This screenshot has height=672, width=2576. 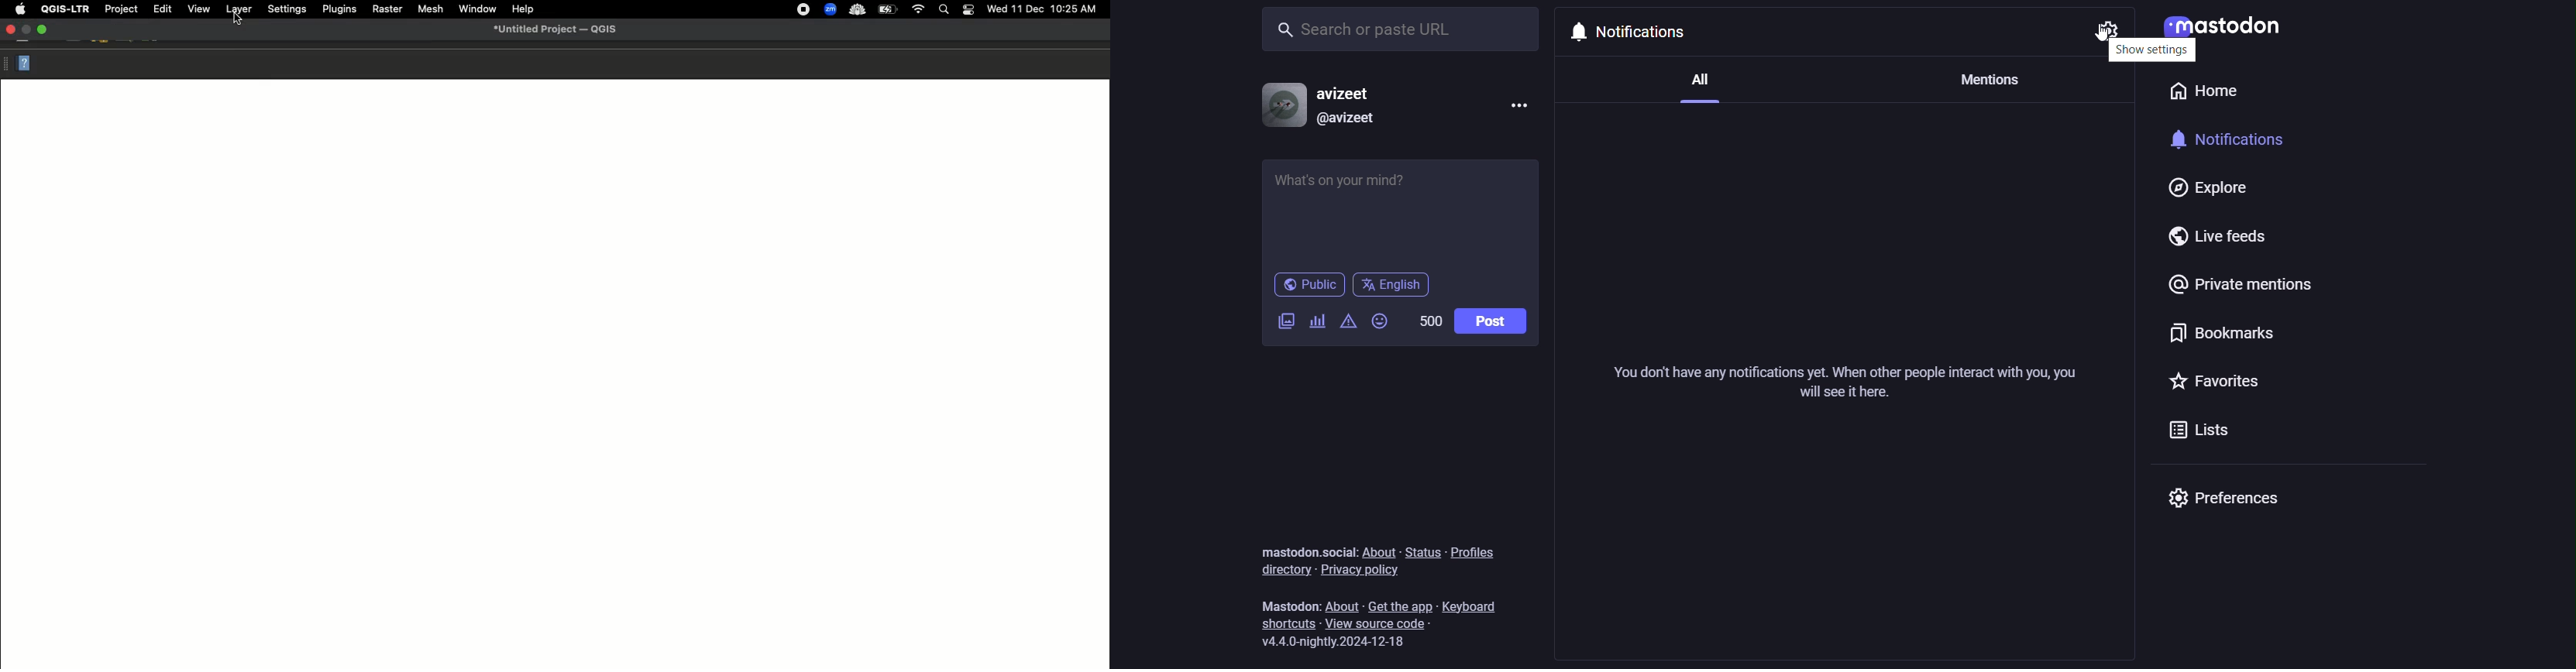 What do you see at coordinates (1317, 324) in the screenshot?
I see `add a poll` at bounding box center [1317, 324].